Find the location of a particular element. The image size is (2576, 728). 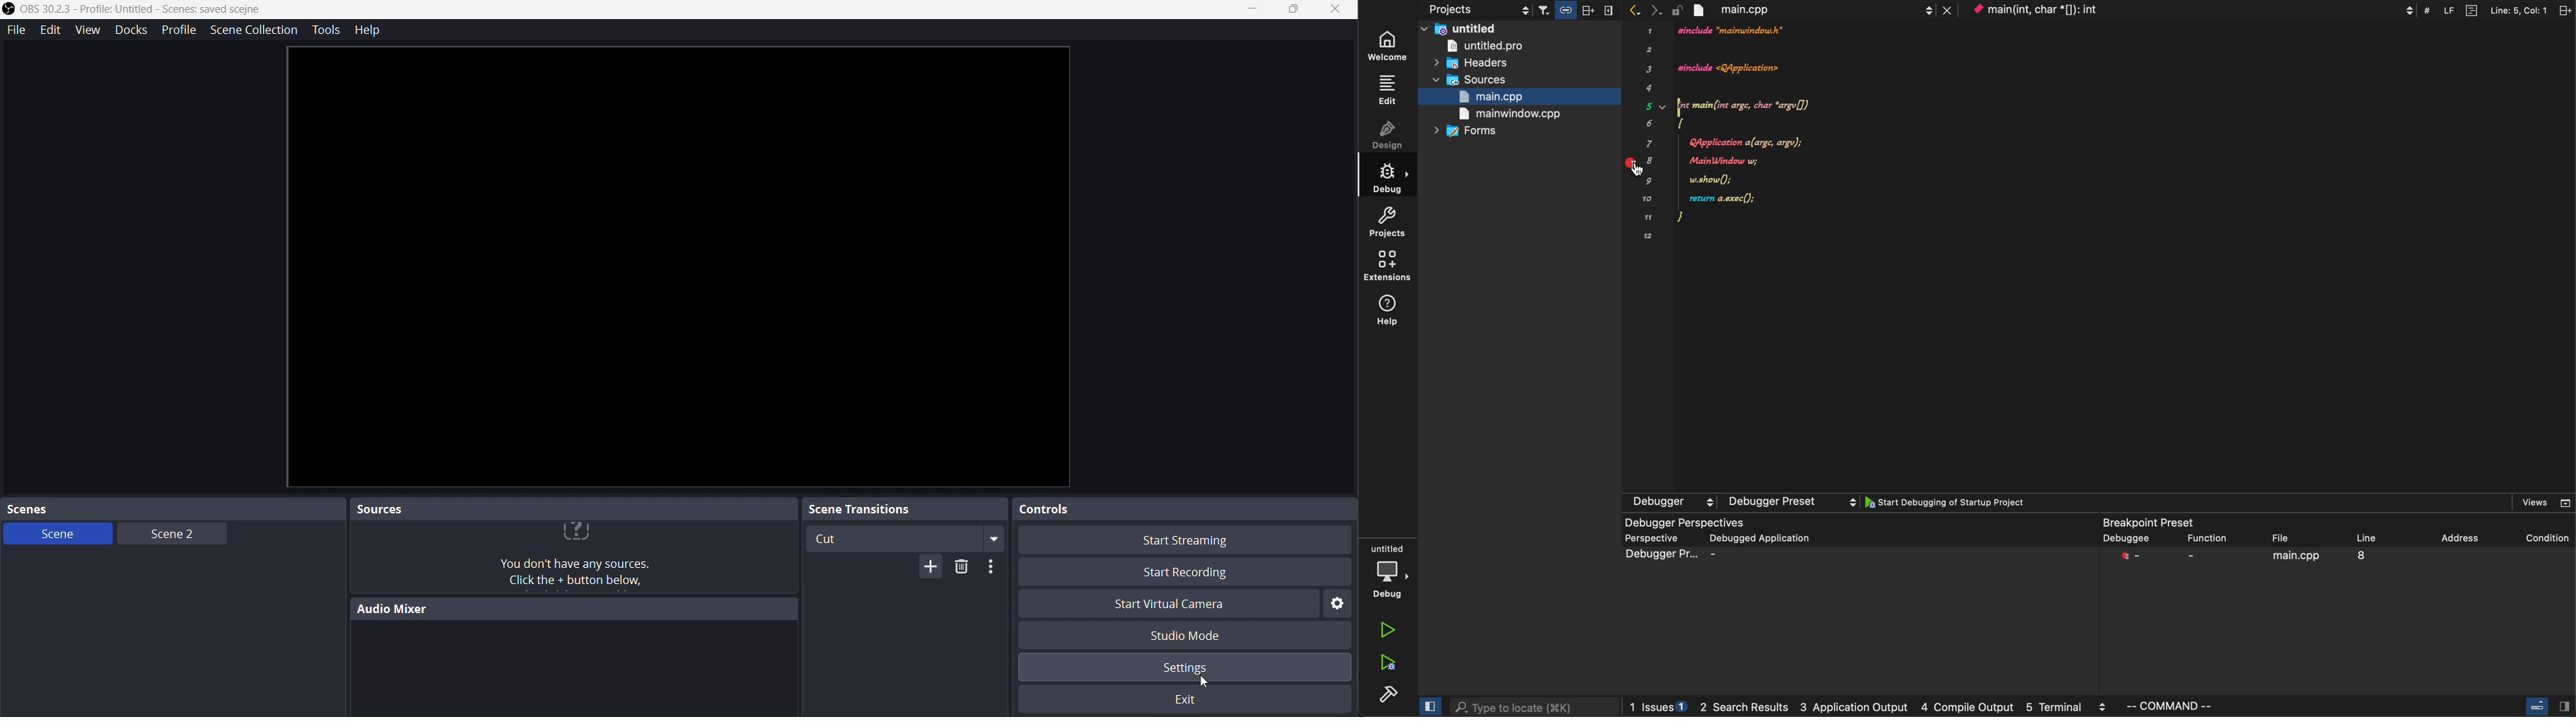

OBS Studio is located at coordinates (144, 12).